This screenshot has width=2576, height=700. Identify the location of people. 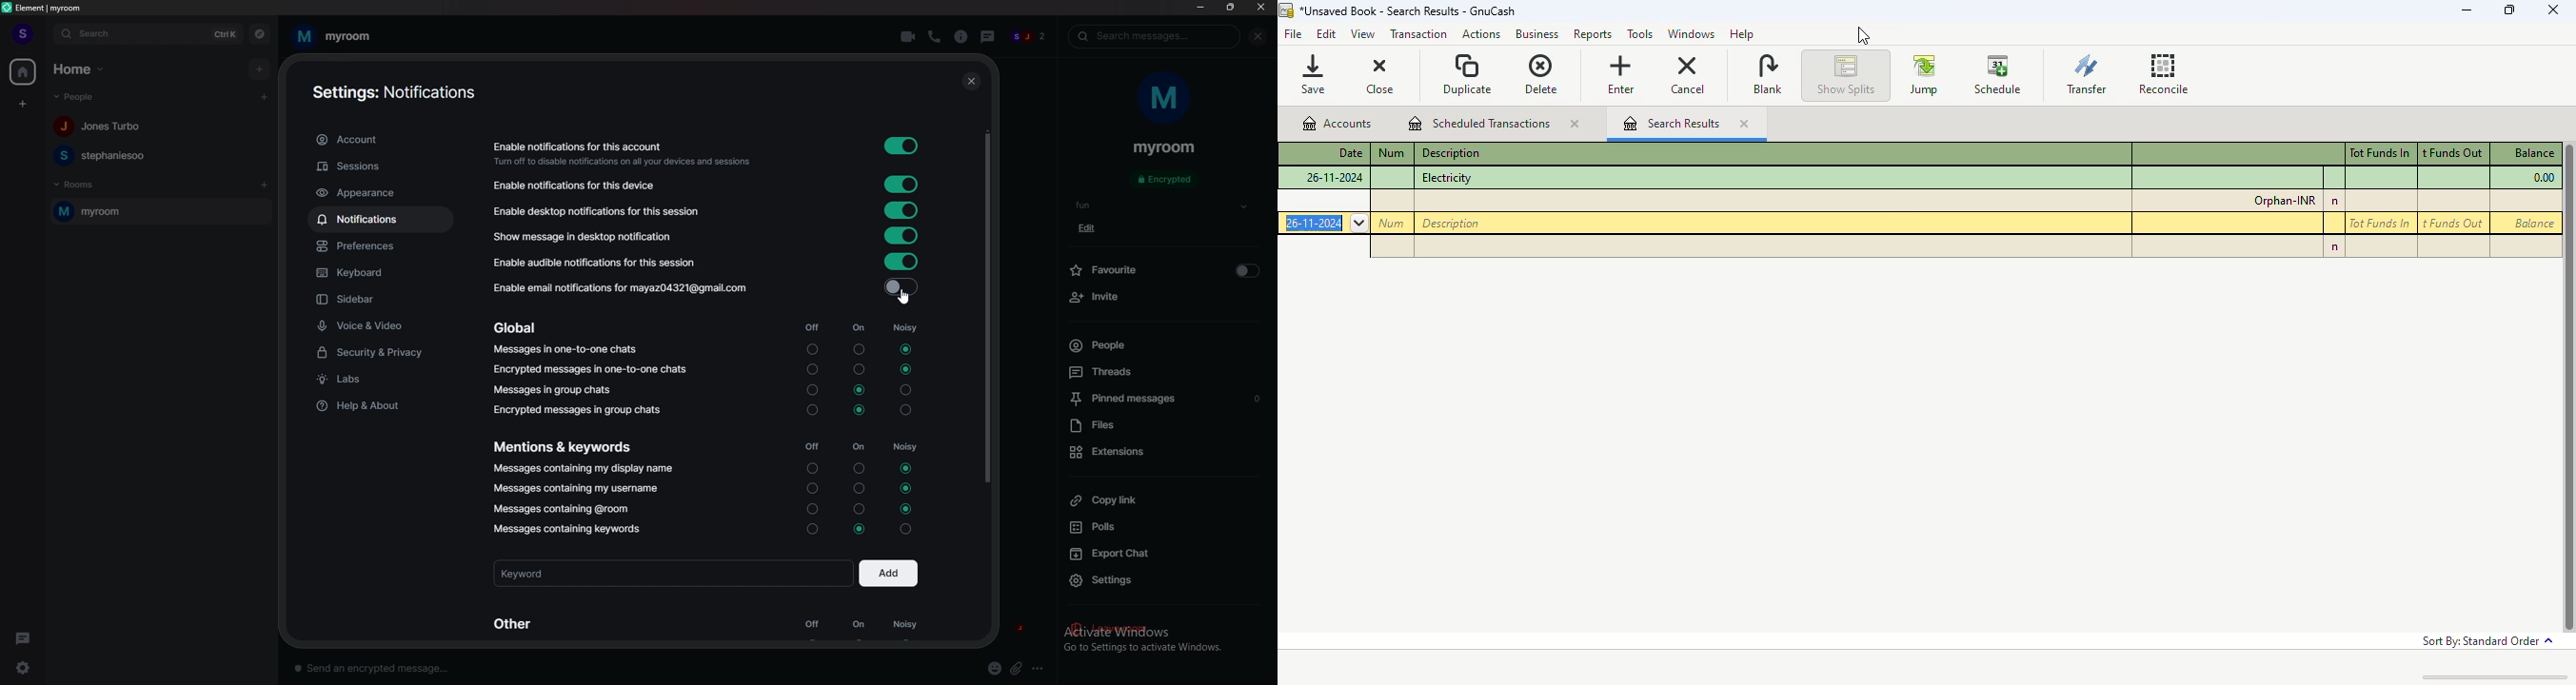
(1029, 38).